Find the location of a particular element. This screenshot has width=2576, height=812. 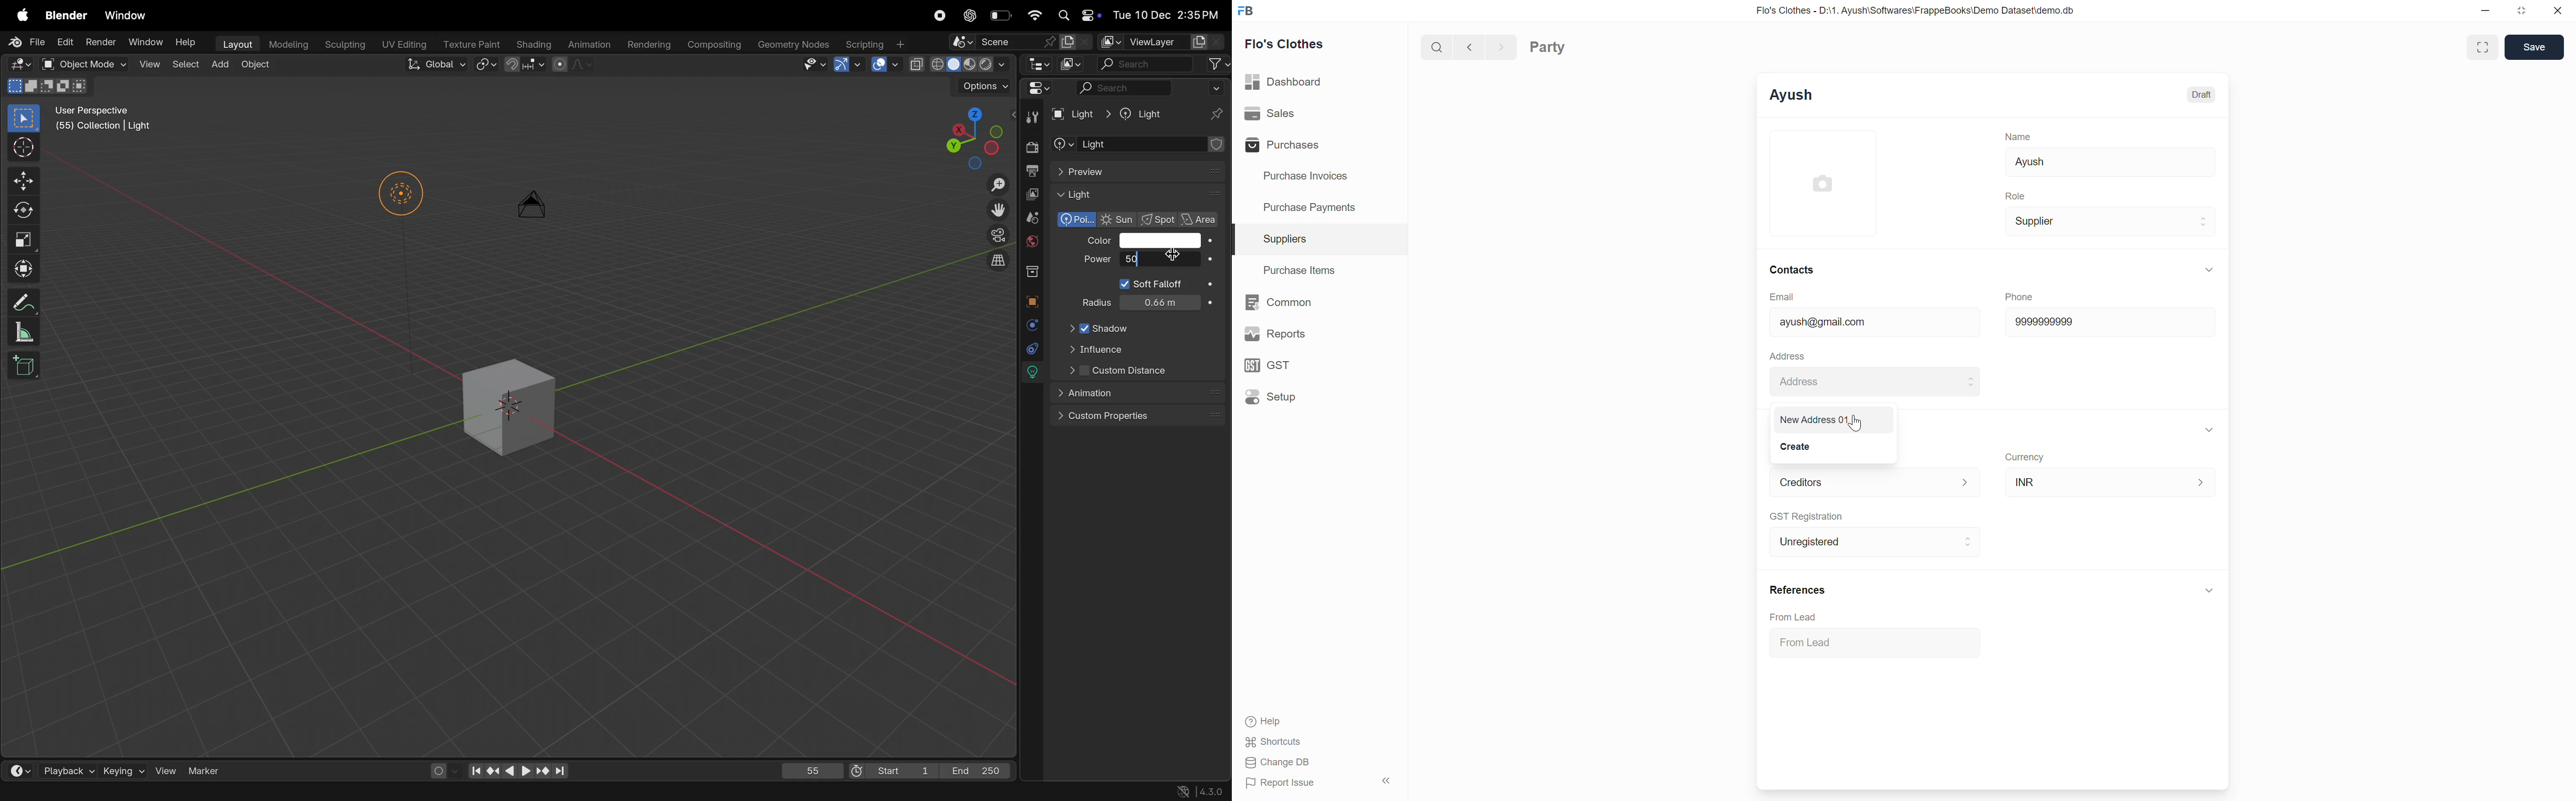

Change DB is located at coordinates (1280, 762).